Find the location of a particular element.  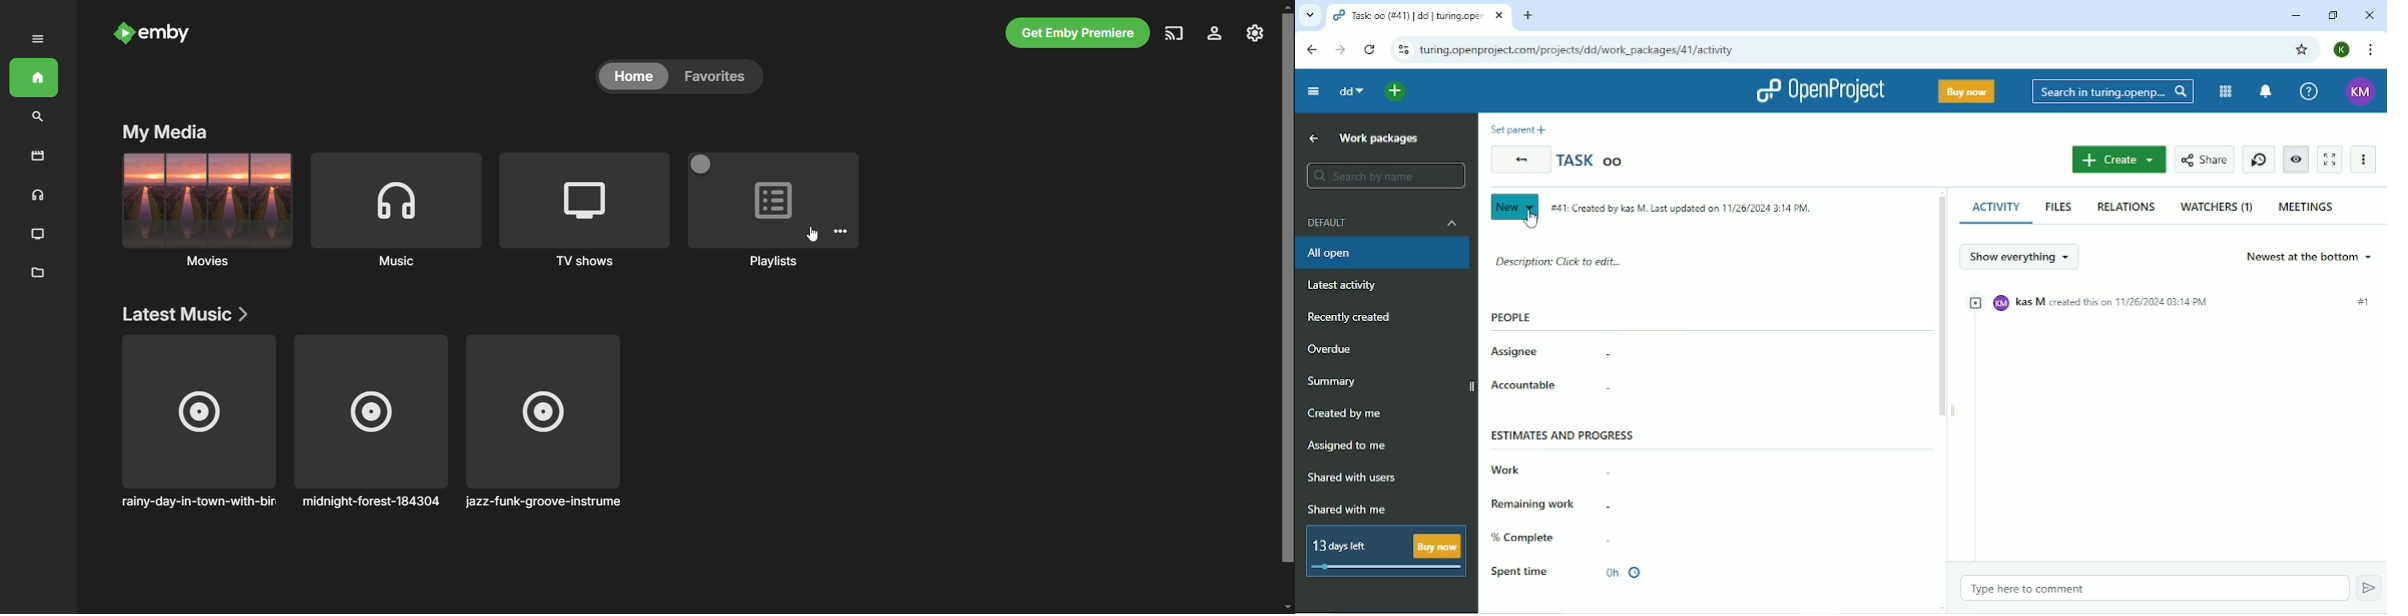

Created by me is located at coordinates (1350, 414).